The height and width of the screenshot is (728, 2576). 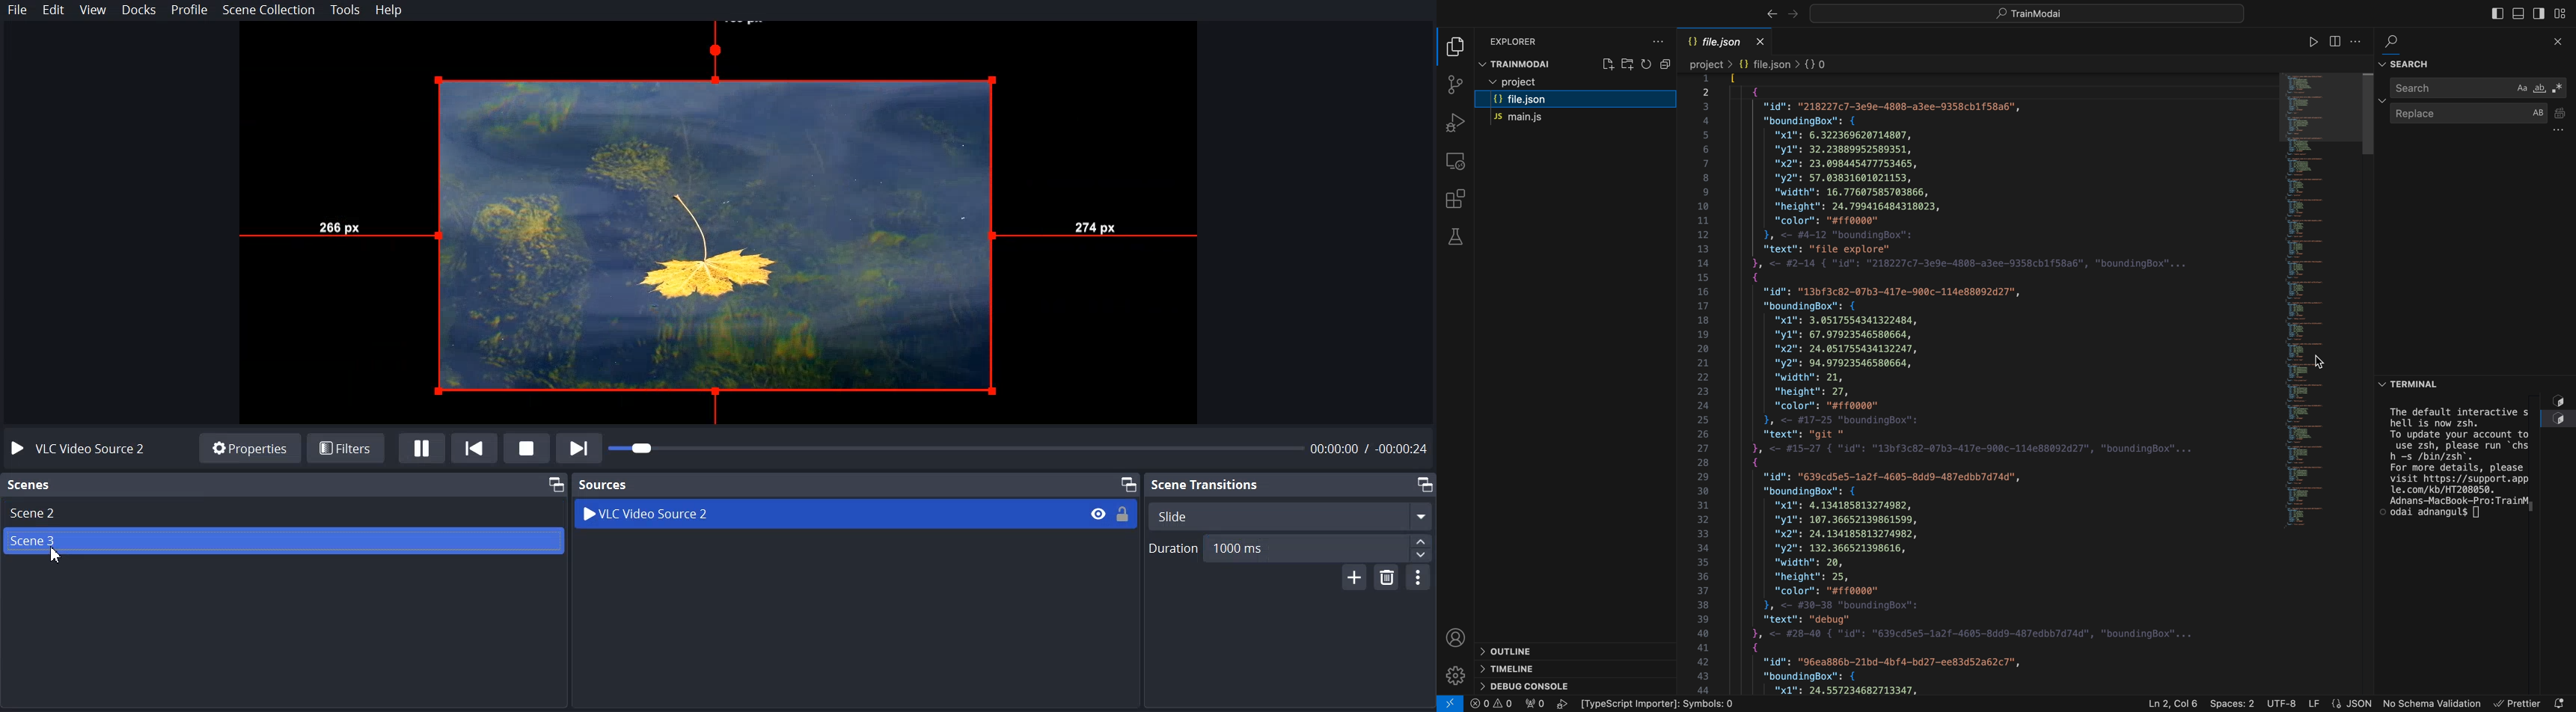 What do you see at coordinates (1021, 447) in the screenshot?
I see `Playback` at bounding box center [1021, 447].